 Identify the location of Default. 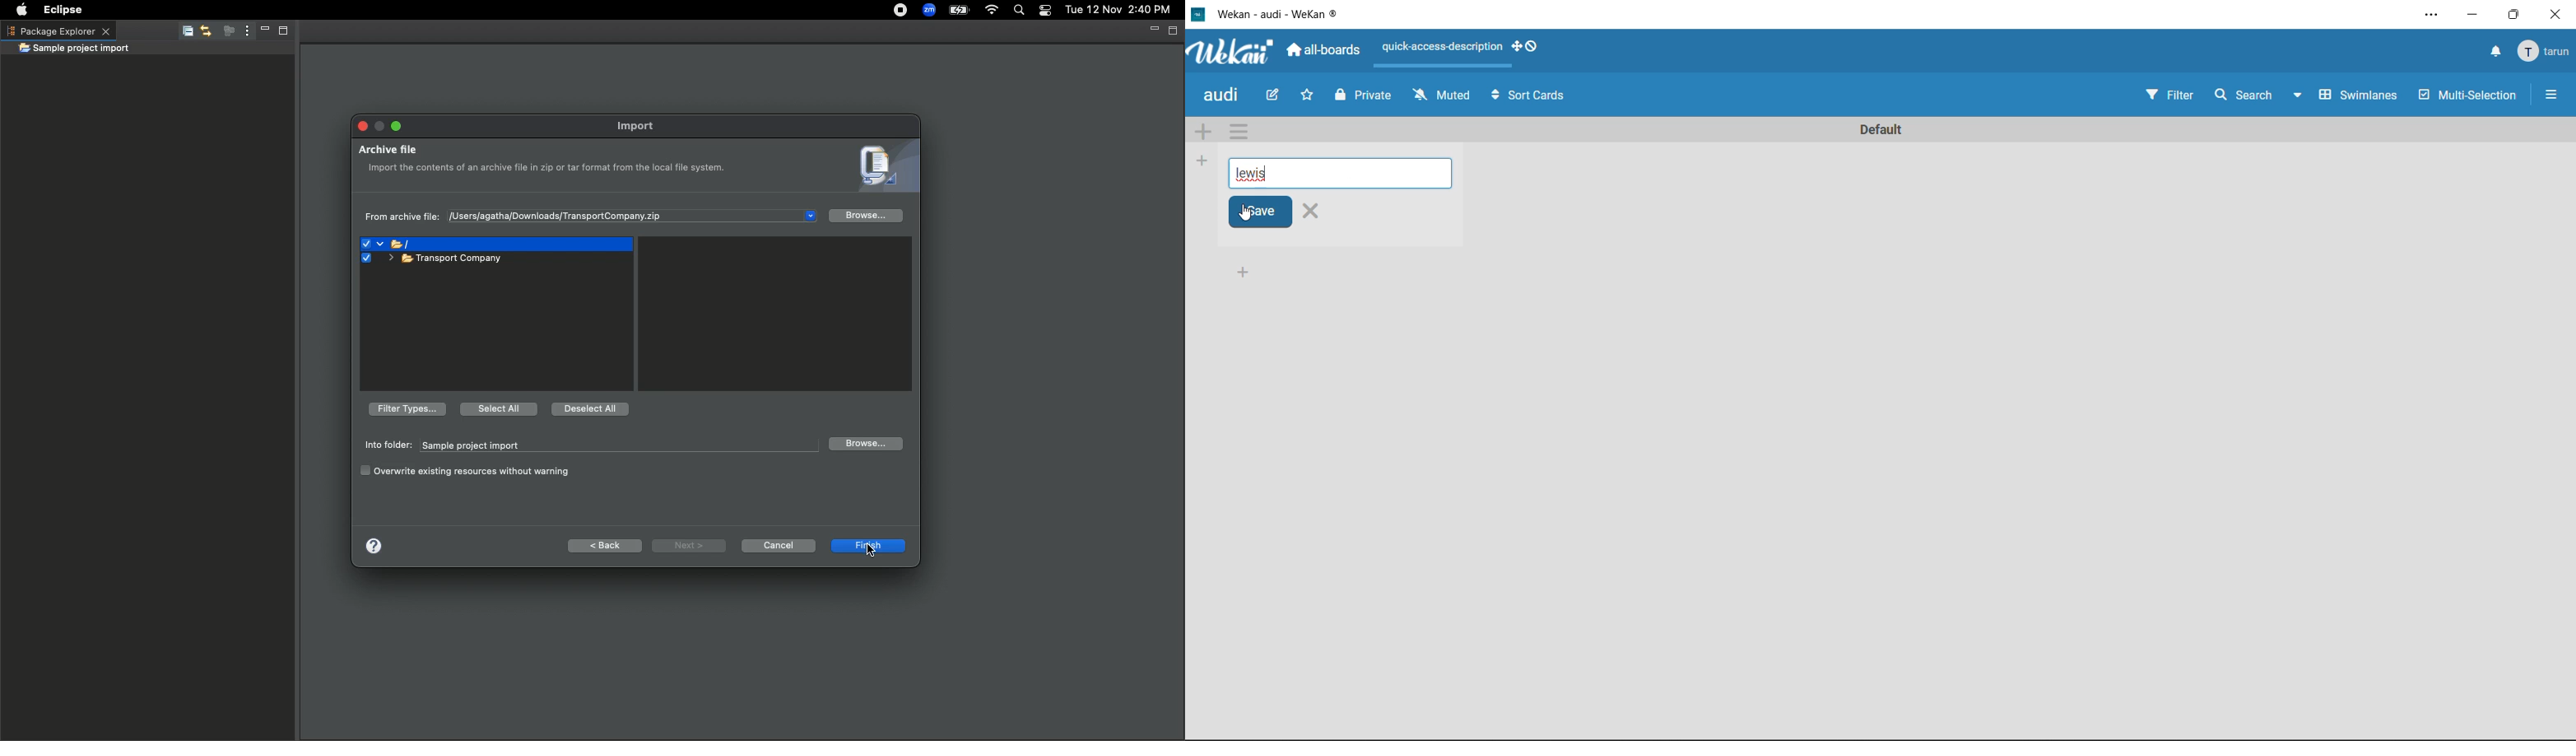
(1881, 125).